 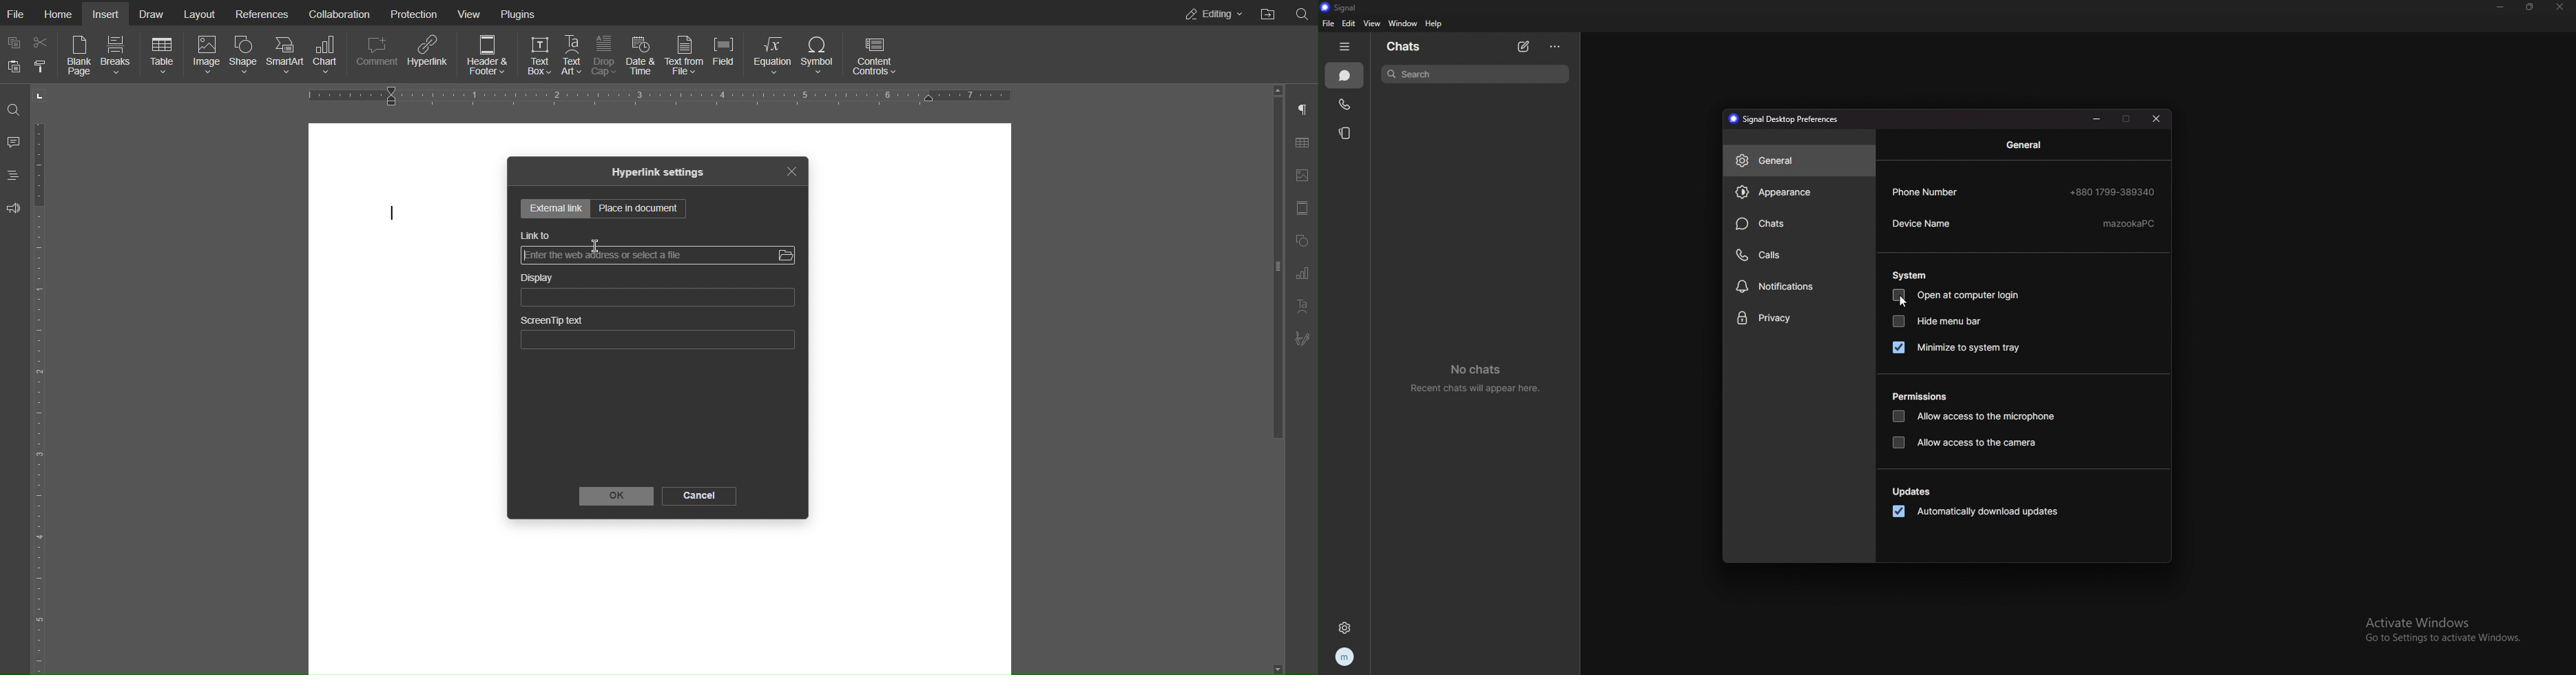 I want to click on chats, so click(x=1798, y=224).